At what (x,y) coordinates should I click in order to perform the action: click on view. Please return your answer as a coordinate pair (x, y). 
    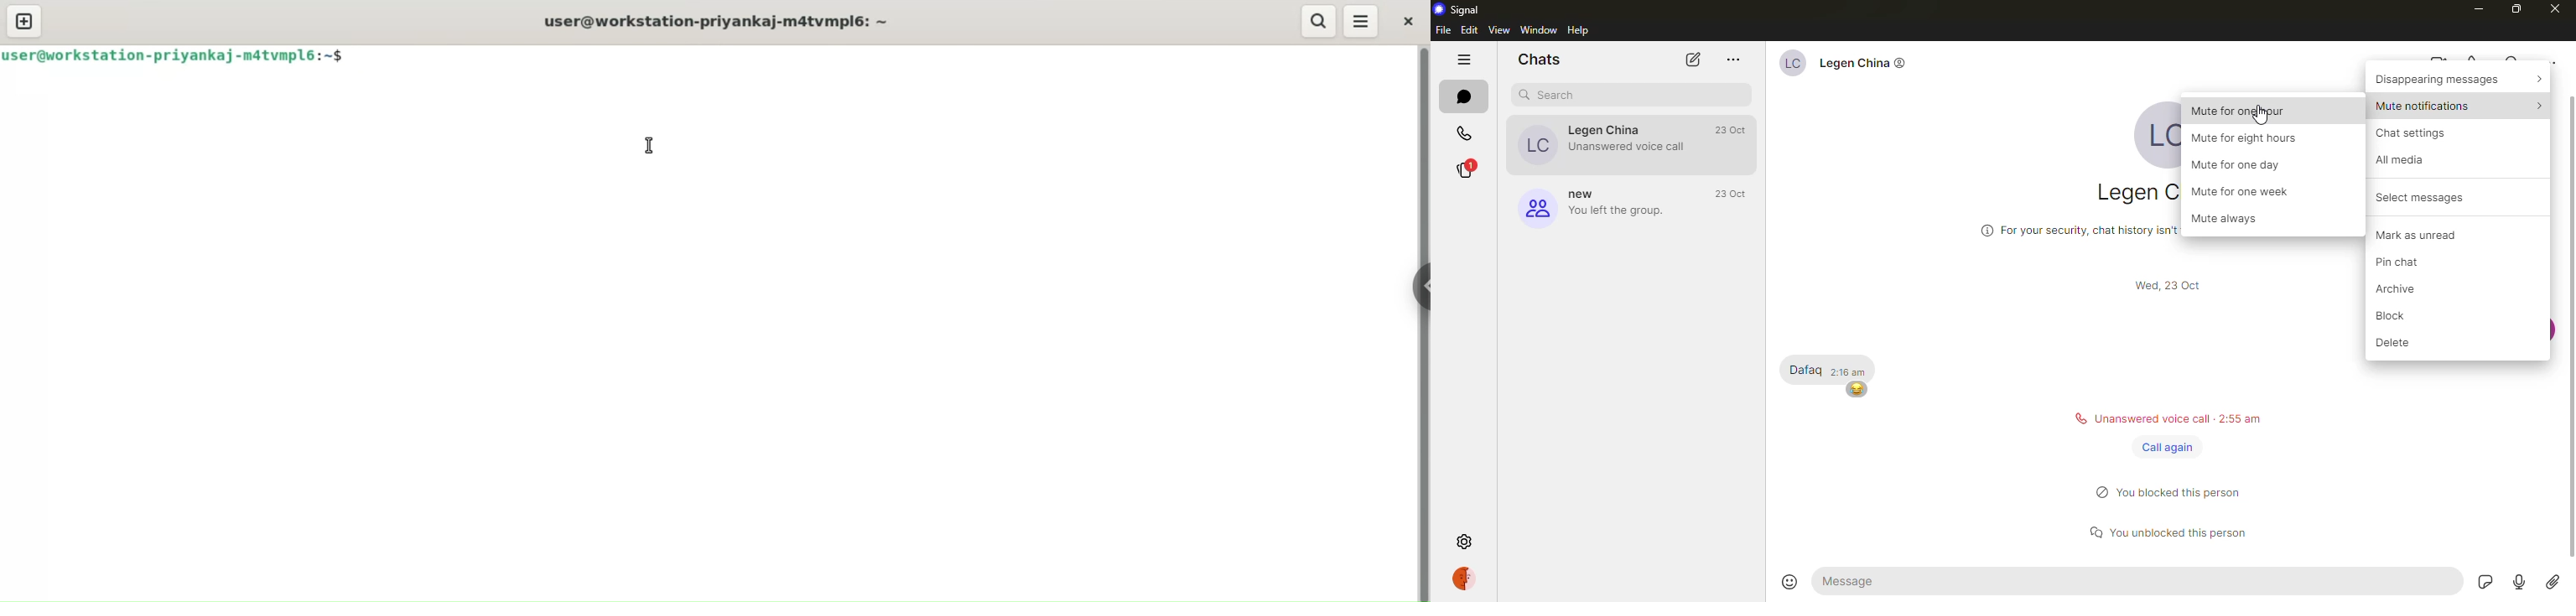
    Looking at the image, I should click on (1498, 29).